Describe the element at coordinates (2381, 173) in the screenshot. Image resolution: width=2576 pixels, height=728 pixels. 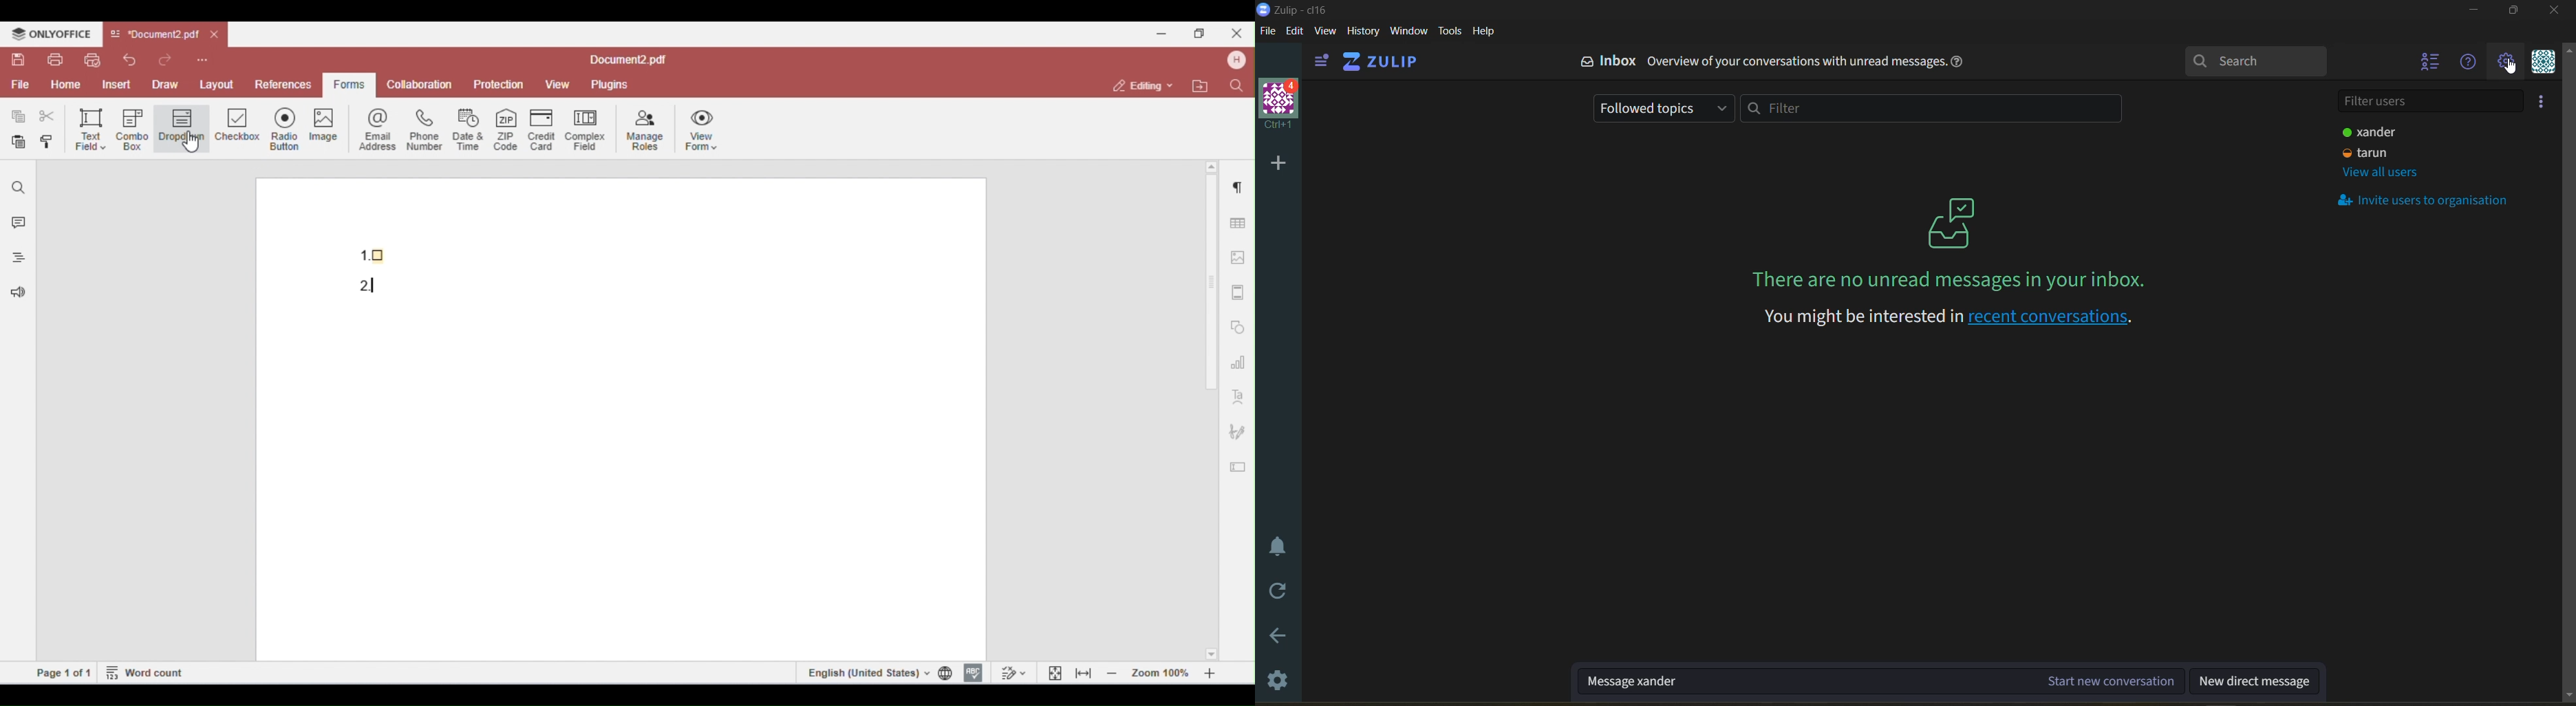
I see `view all users` at that location.